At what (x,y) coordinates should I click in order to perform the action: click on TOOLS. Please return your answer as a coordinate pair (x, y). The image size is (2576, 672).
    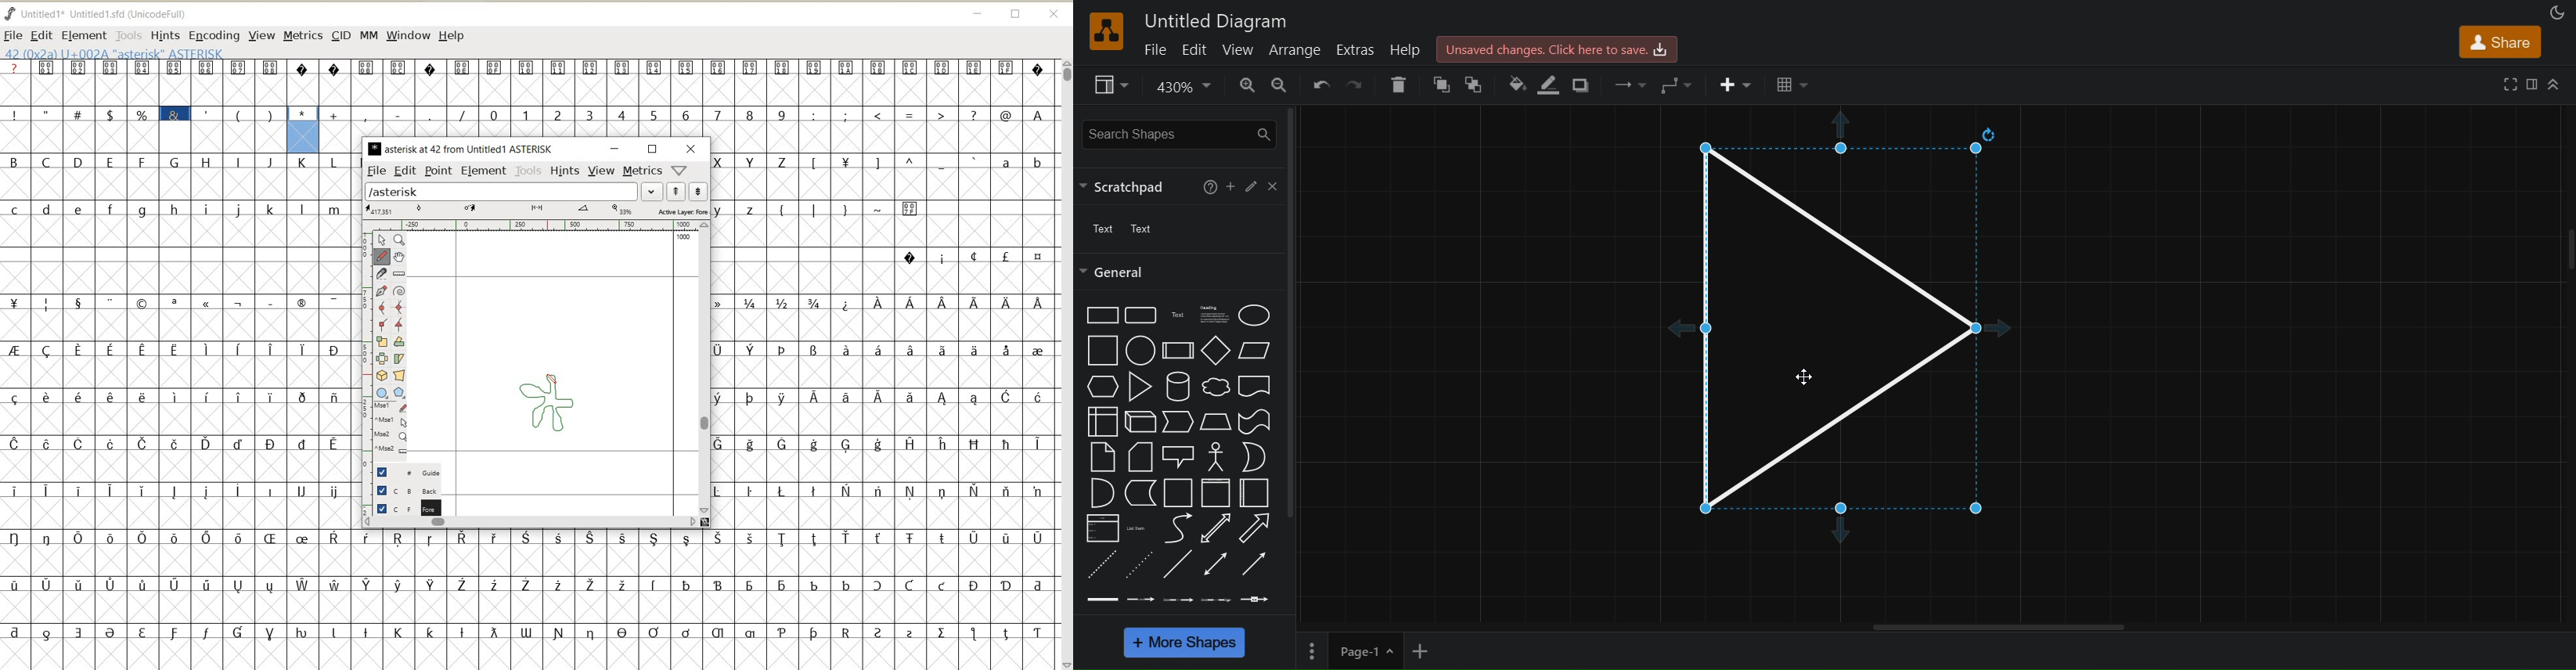
    Looking at the image, I should click on (528, 171).